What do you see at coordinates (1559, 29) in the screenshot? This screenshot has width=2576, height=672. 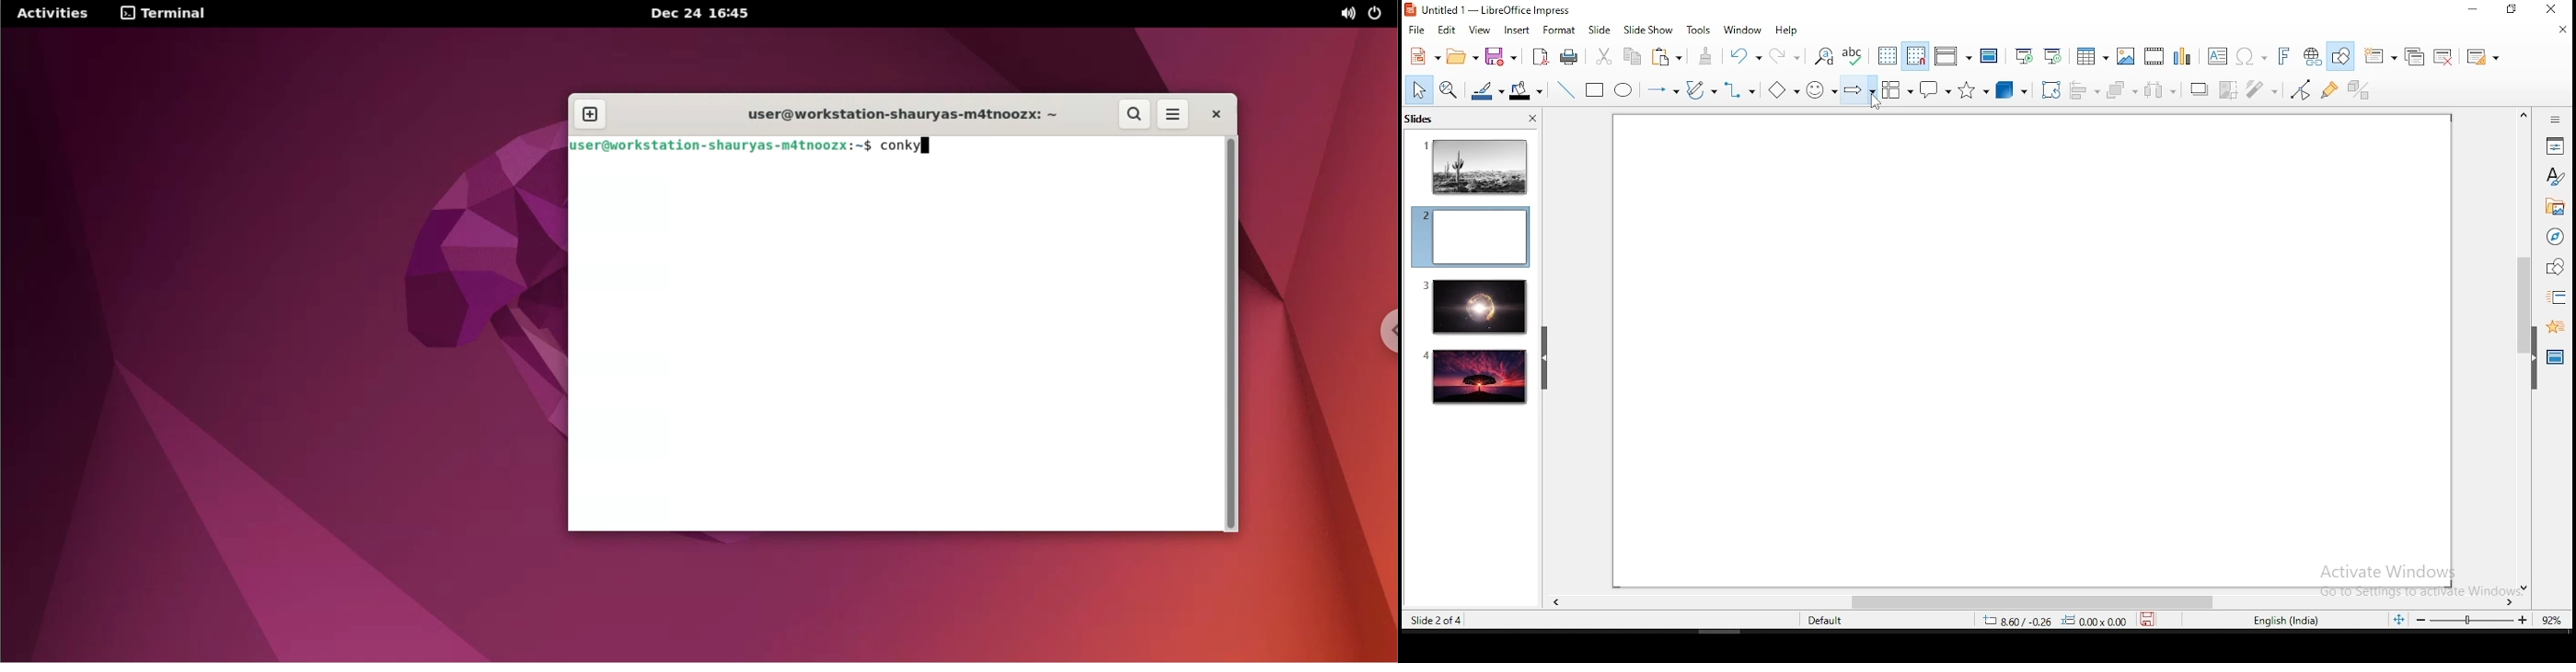 I see `format` at bounding box center [1559, 29].